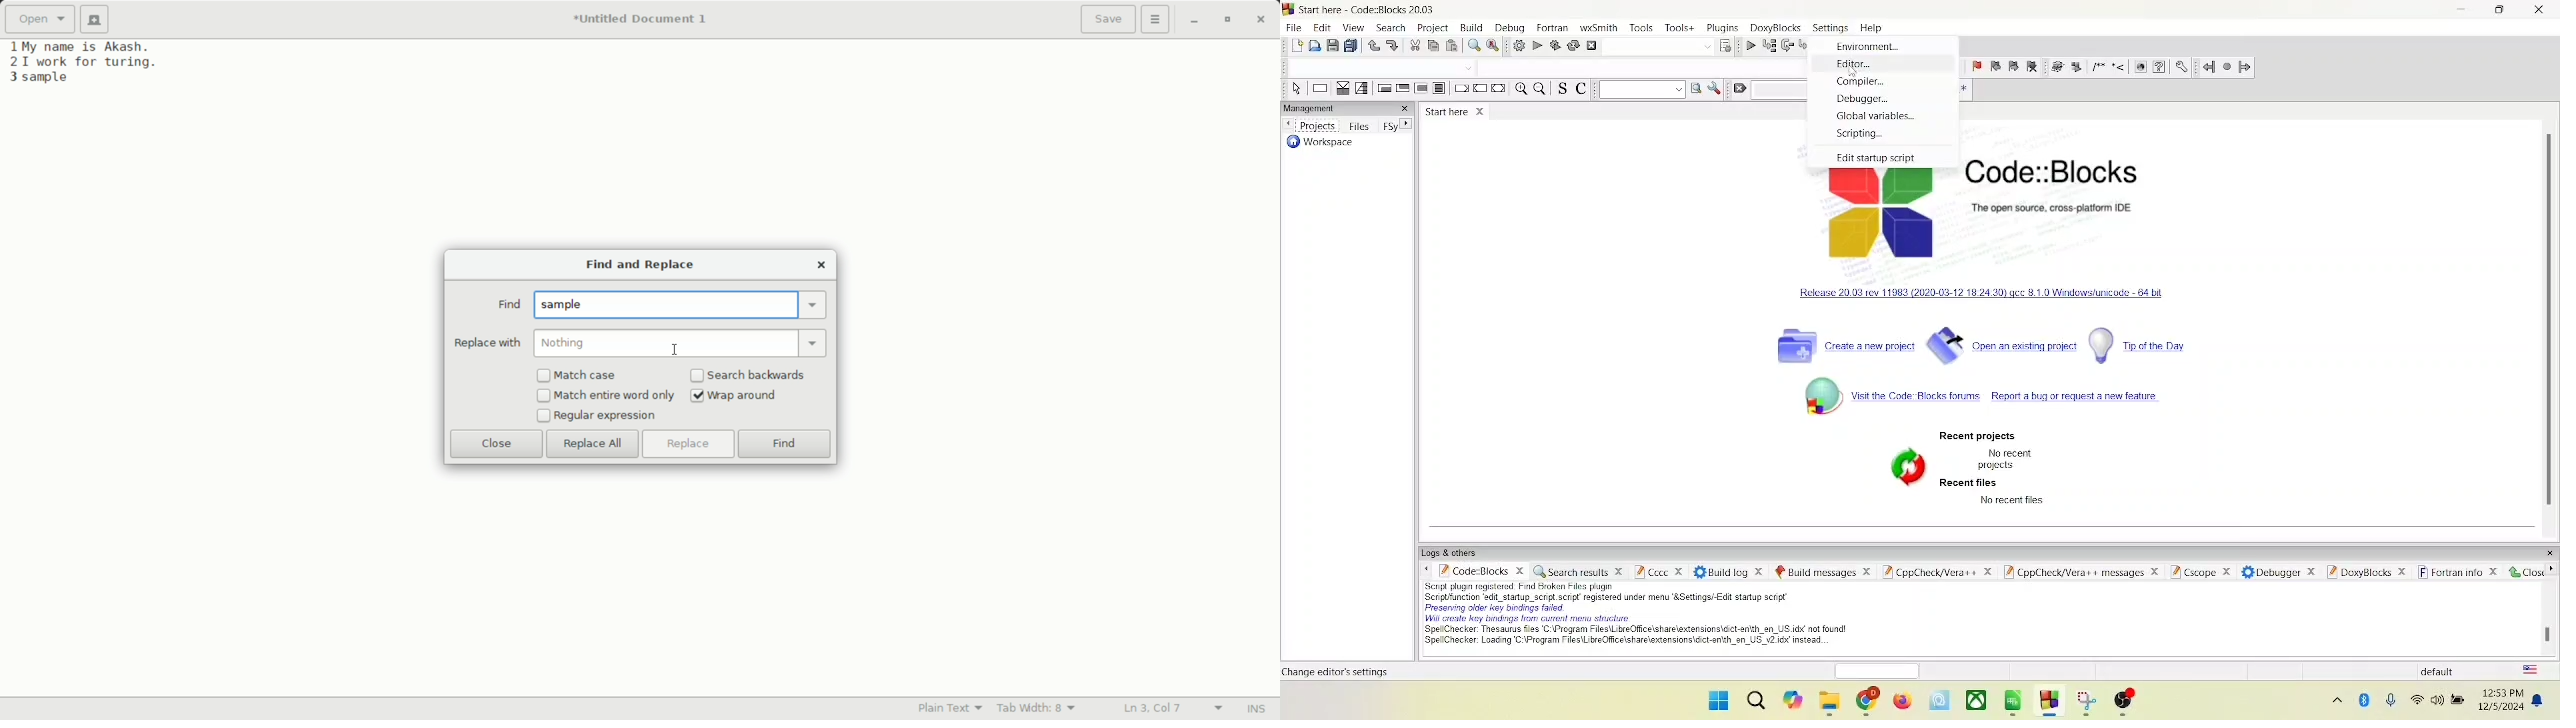  Describe the element at coordinates (1324, 26) in the screenshot. I see `edit` at that location.